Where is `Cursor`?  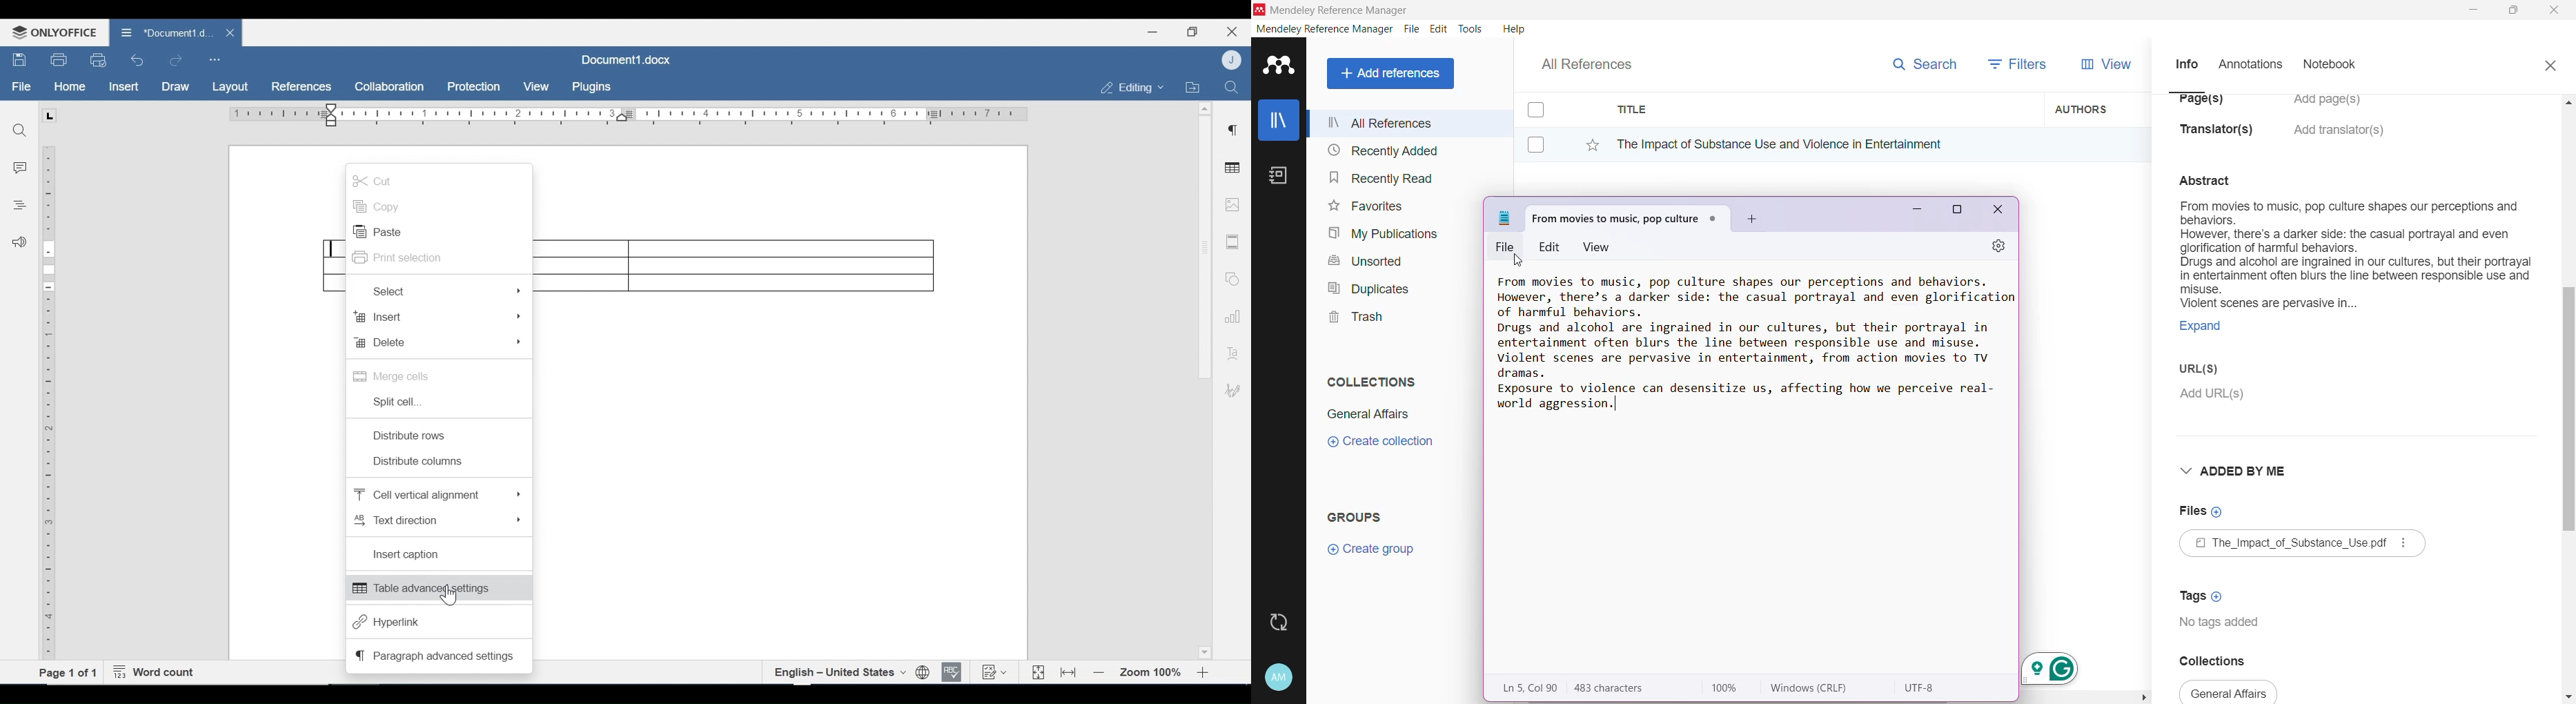
Cursor is located at coordinates (448, 596).